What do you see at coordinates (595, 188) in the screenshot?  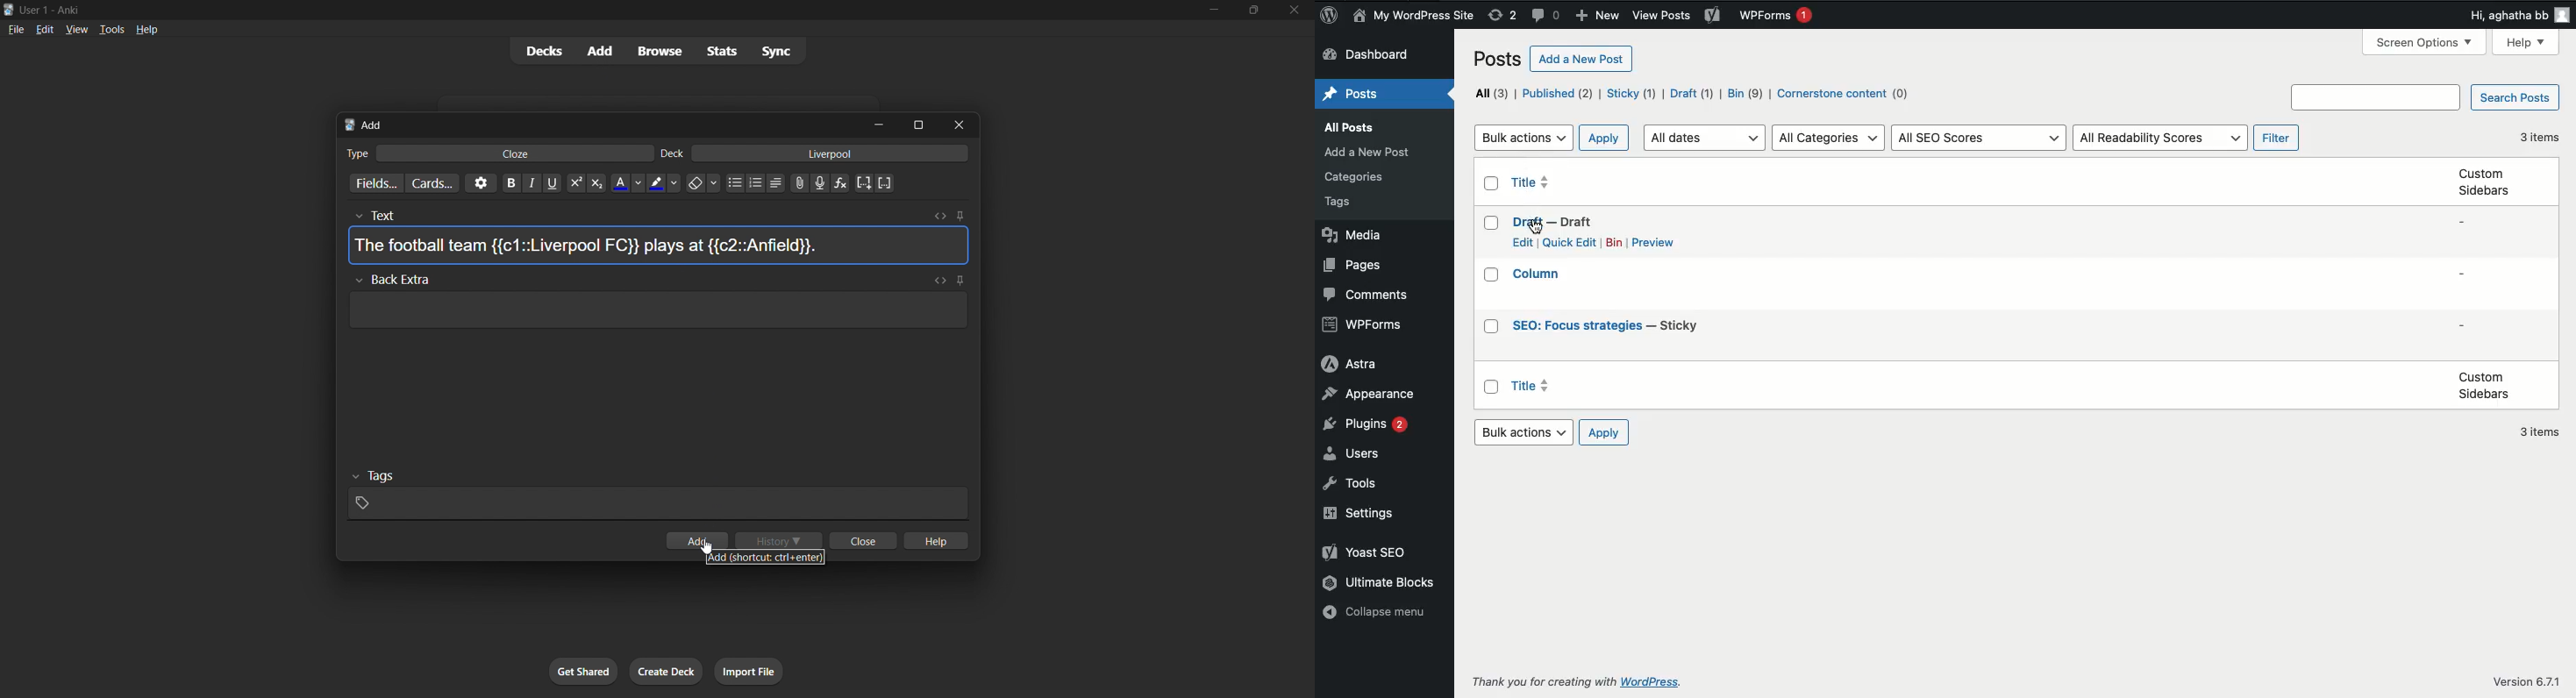 I see `subscript` at bounding box center [595, 188].